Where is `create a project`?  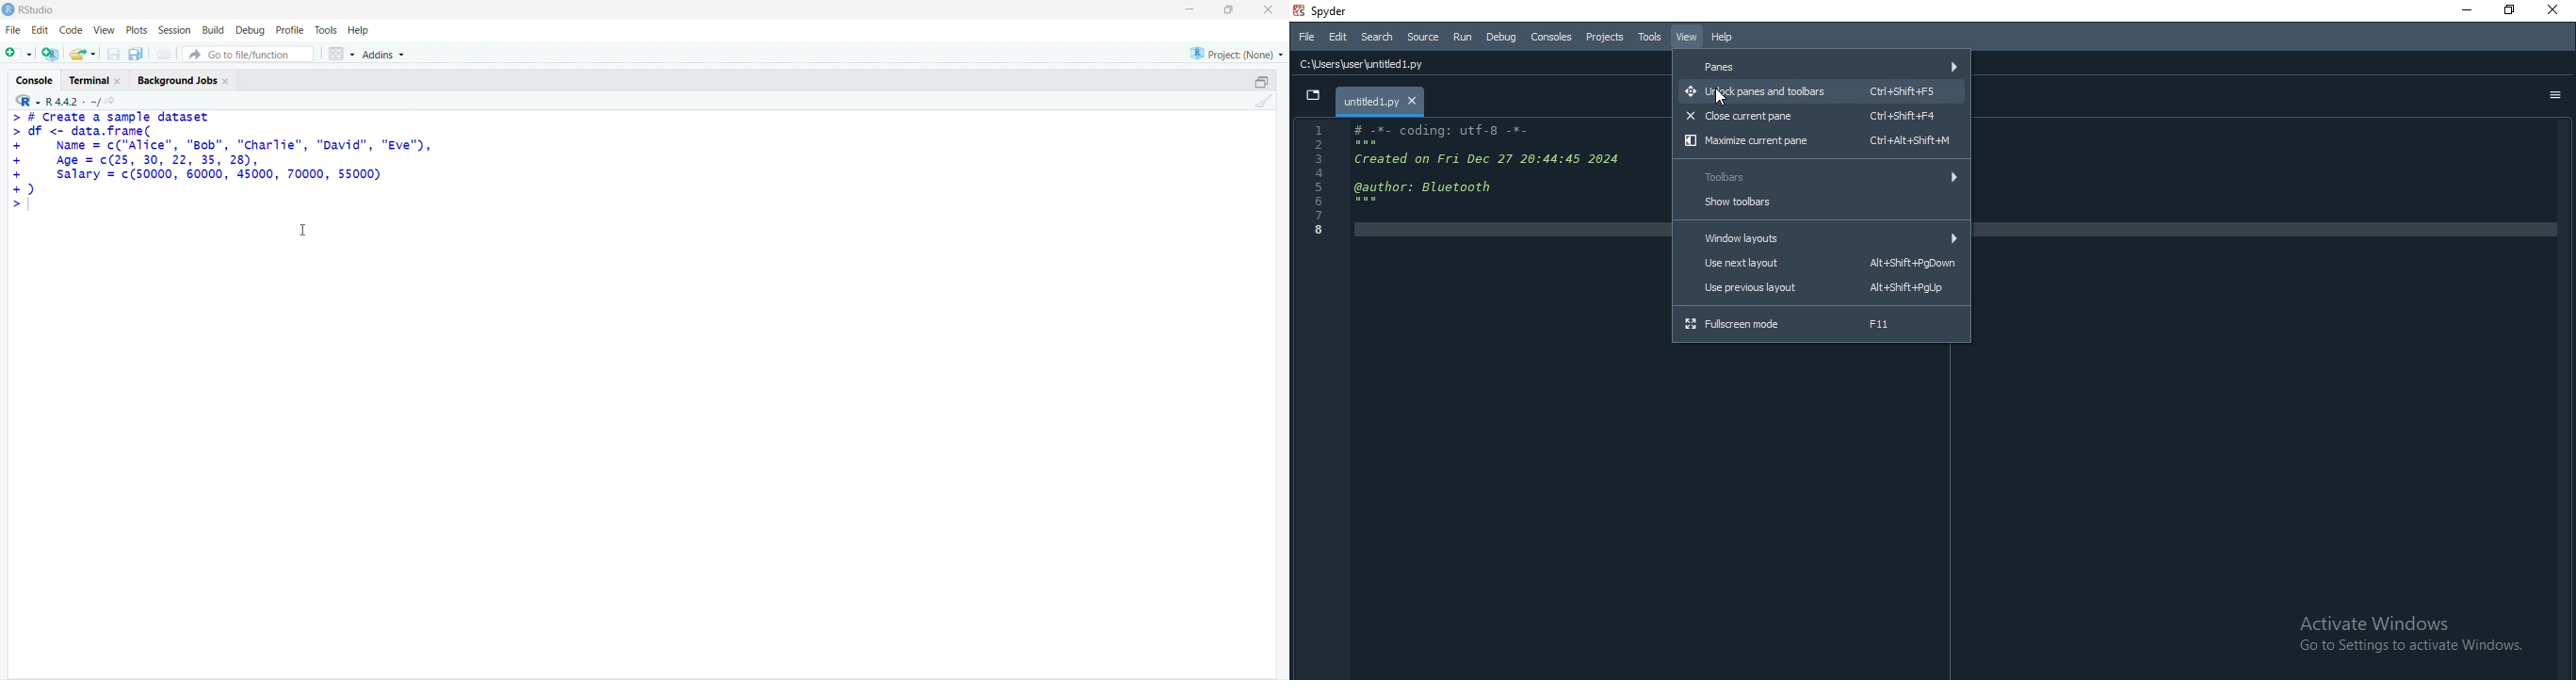 create a project is located at coordinates (50, 54).